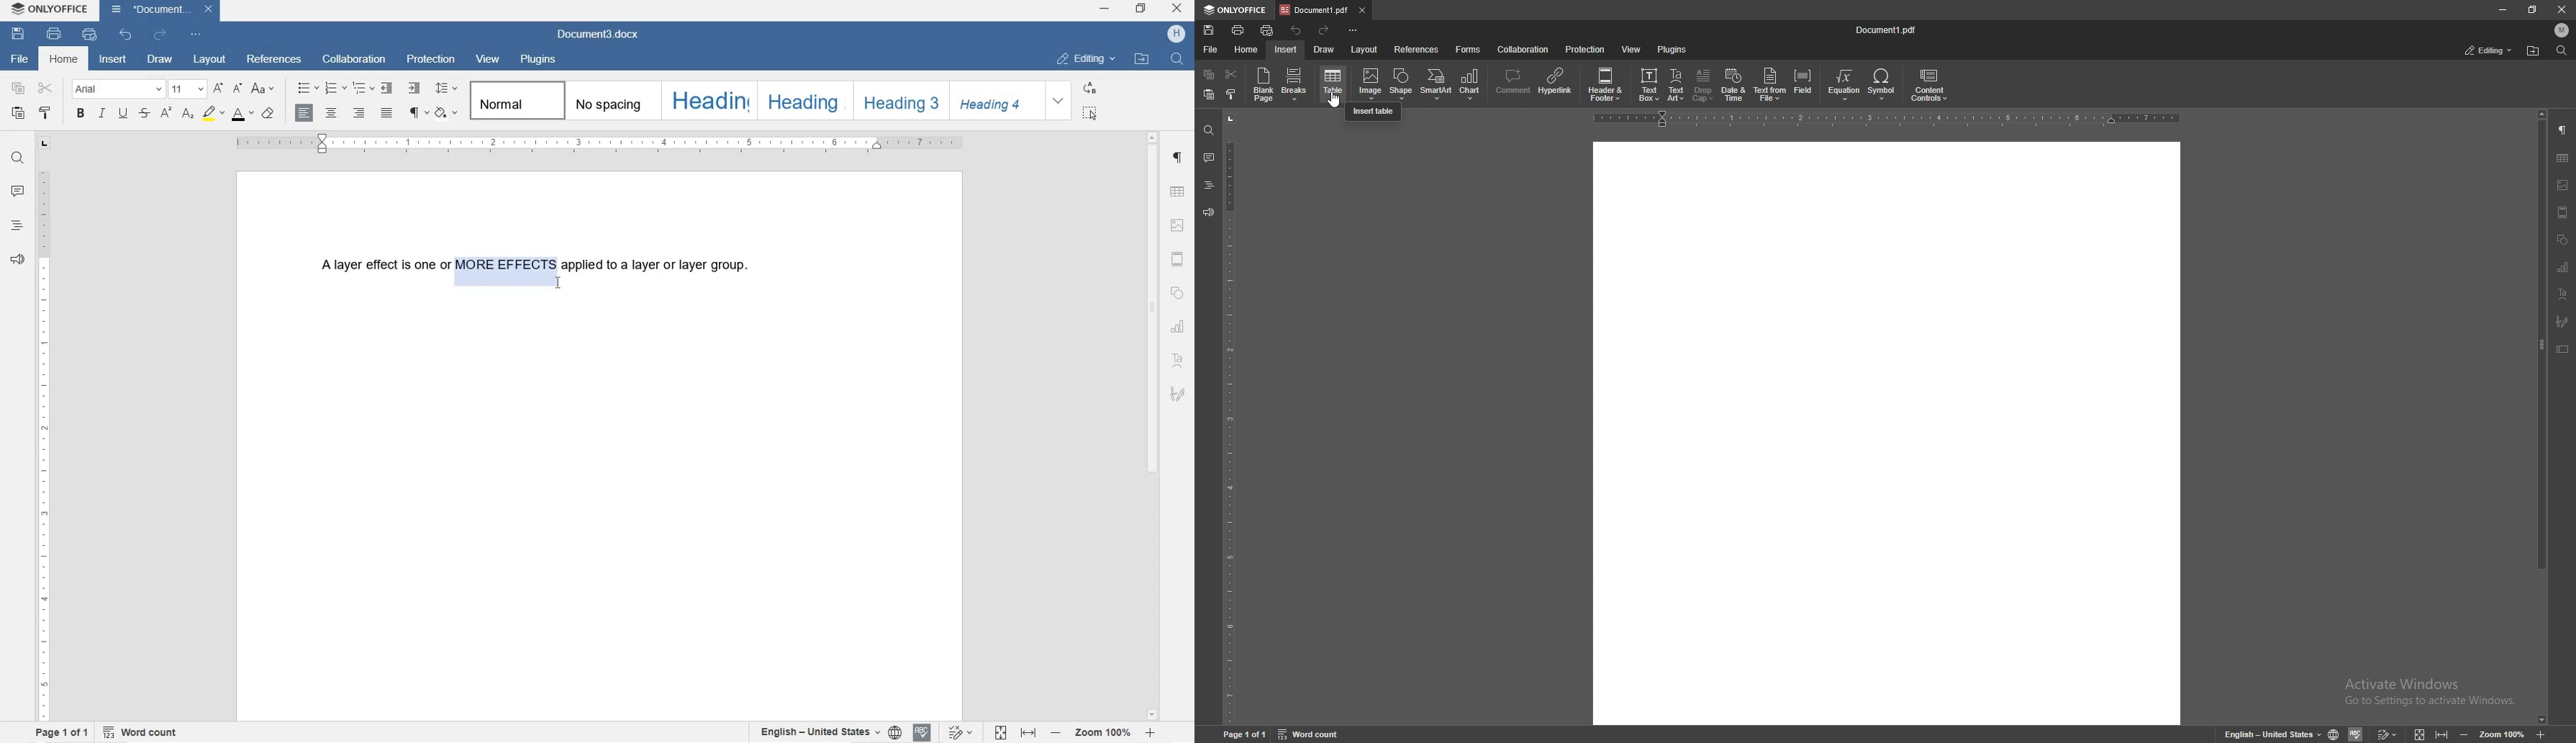 Image resolution: width=2576 pixels, height=756 pixels. What do you see at coordinates (1230, 73) in the screenshot?
I see `cut` at bounding box center [1230, 73].